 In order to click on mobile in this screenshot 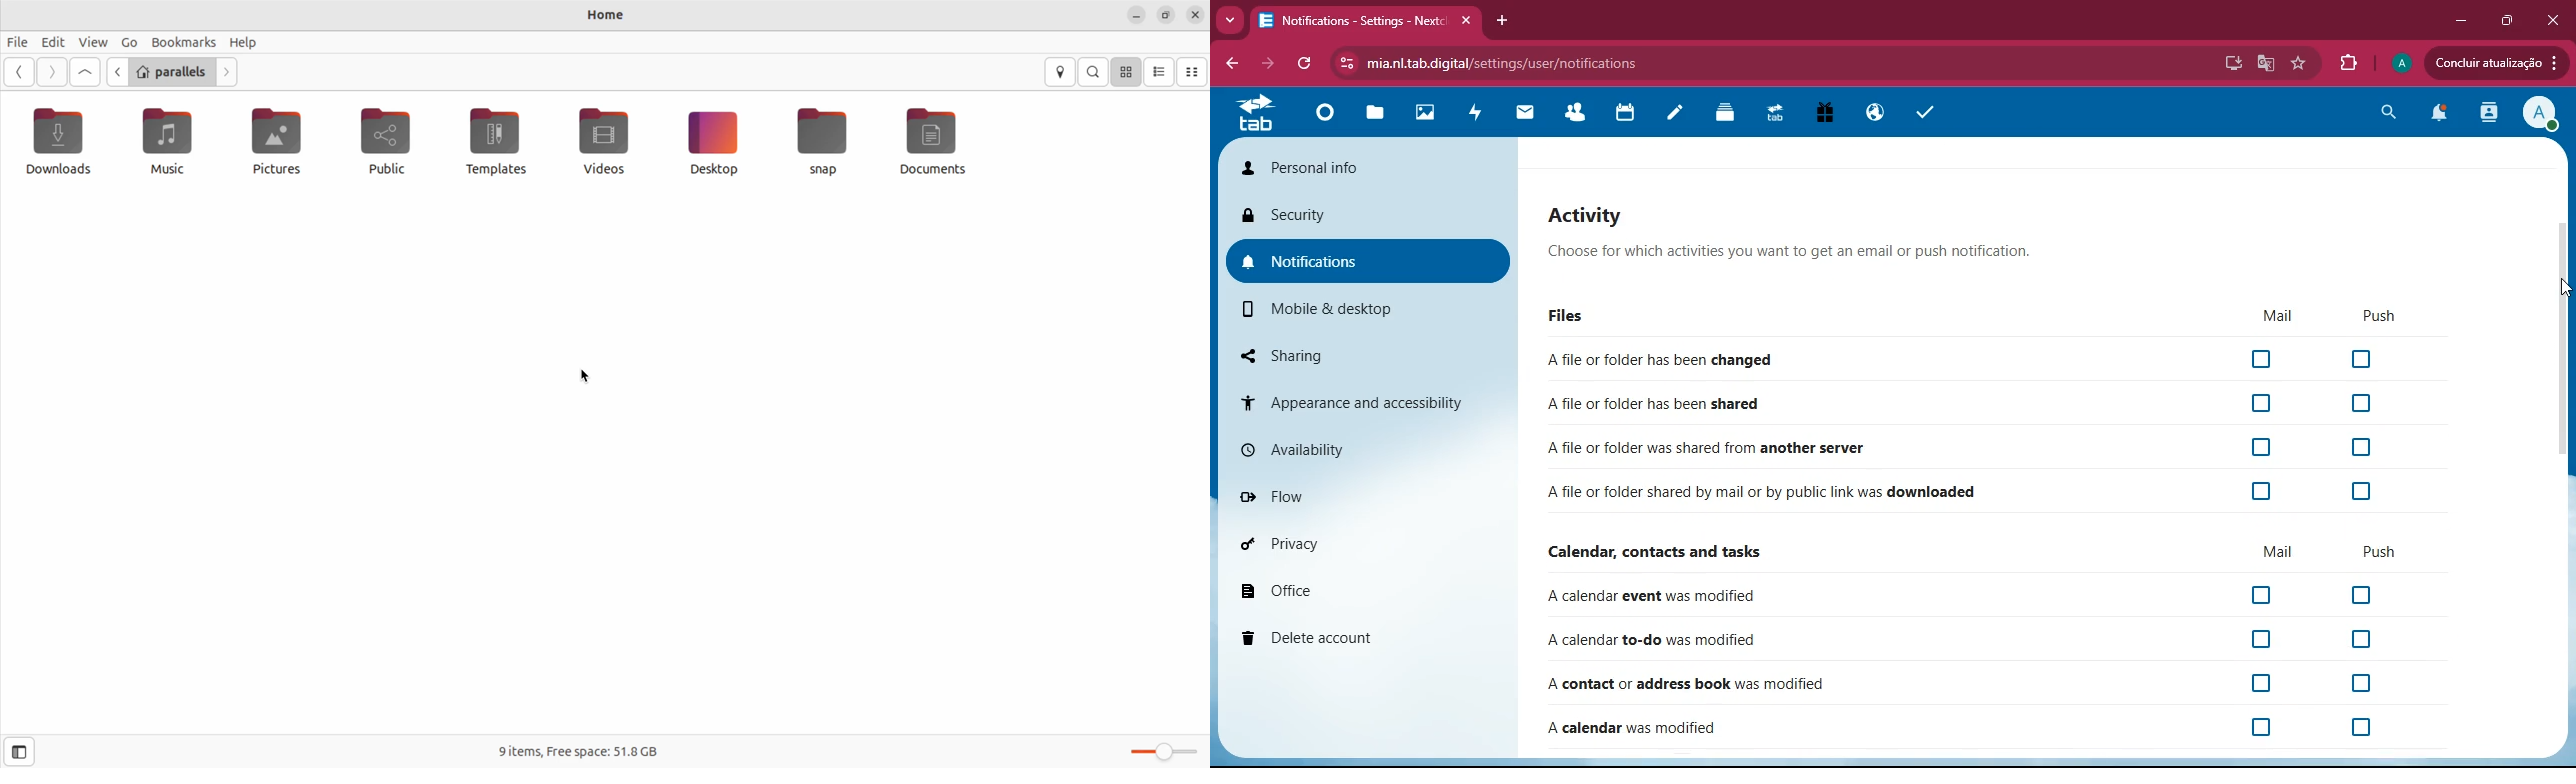, I will do `click(1352, 311)`.